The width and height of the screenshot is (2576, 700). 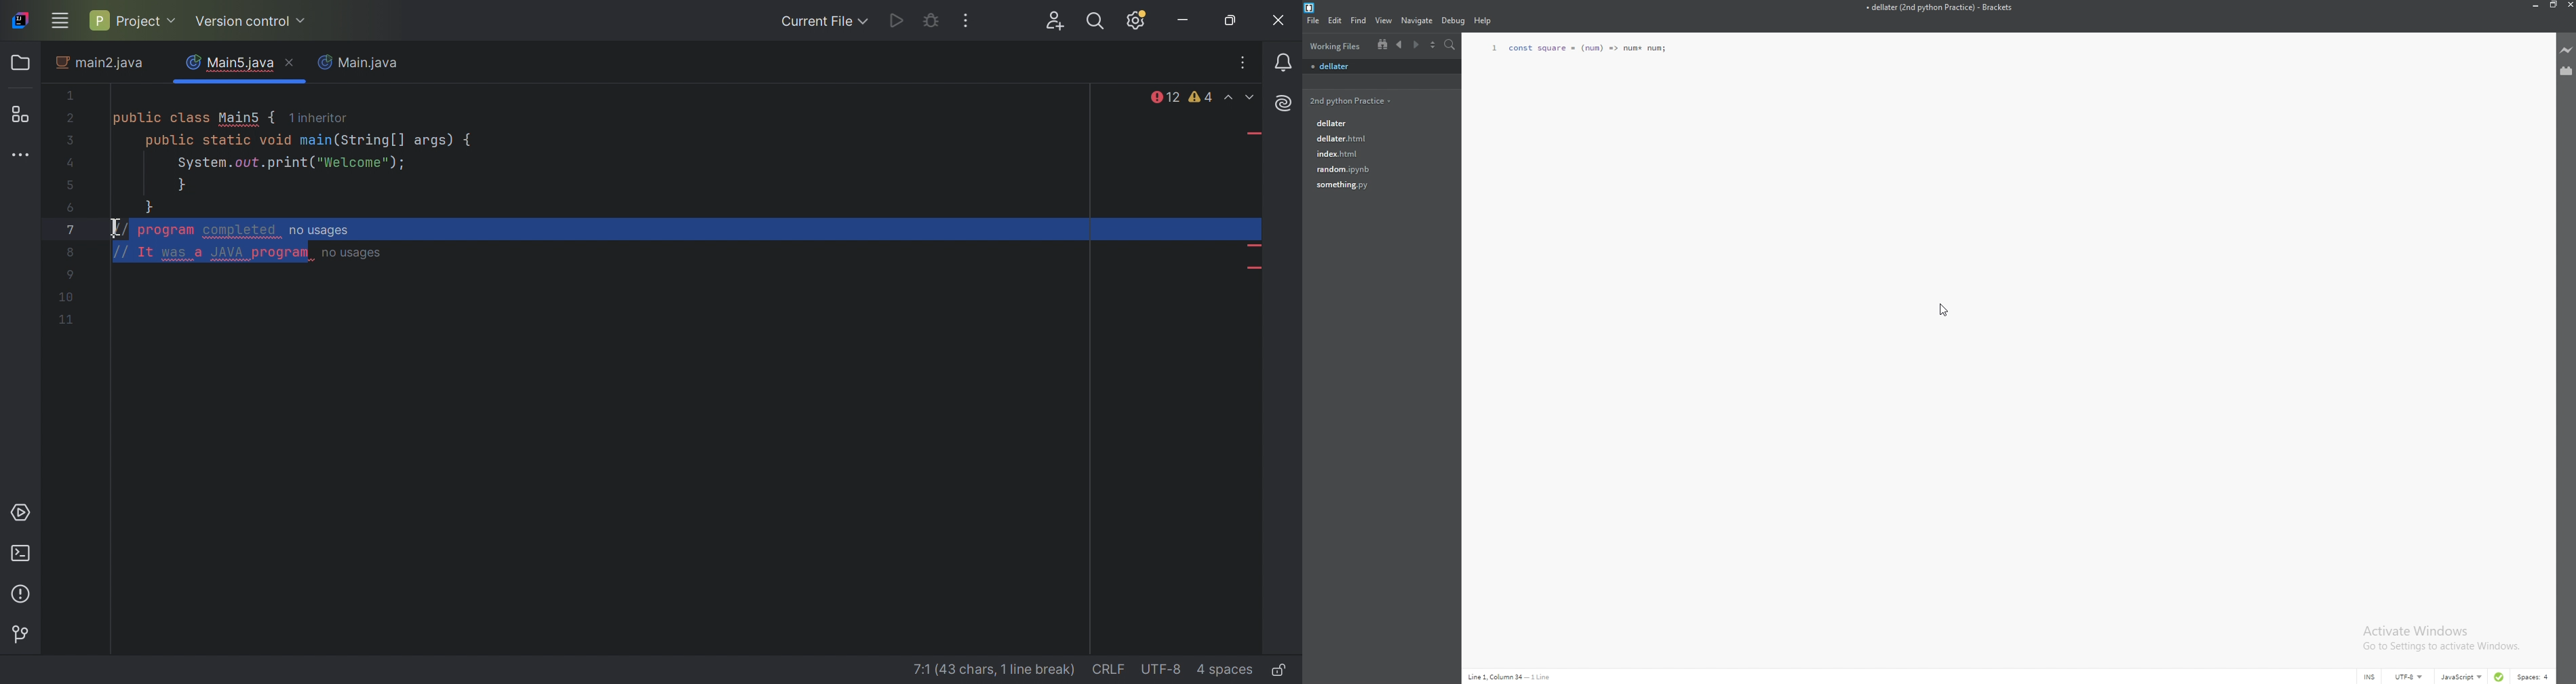 I want to click on file name, so click(x=1939, y=8).